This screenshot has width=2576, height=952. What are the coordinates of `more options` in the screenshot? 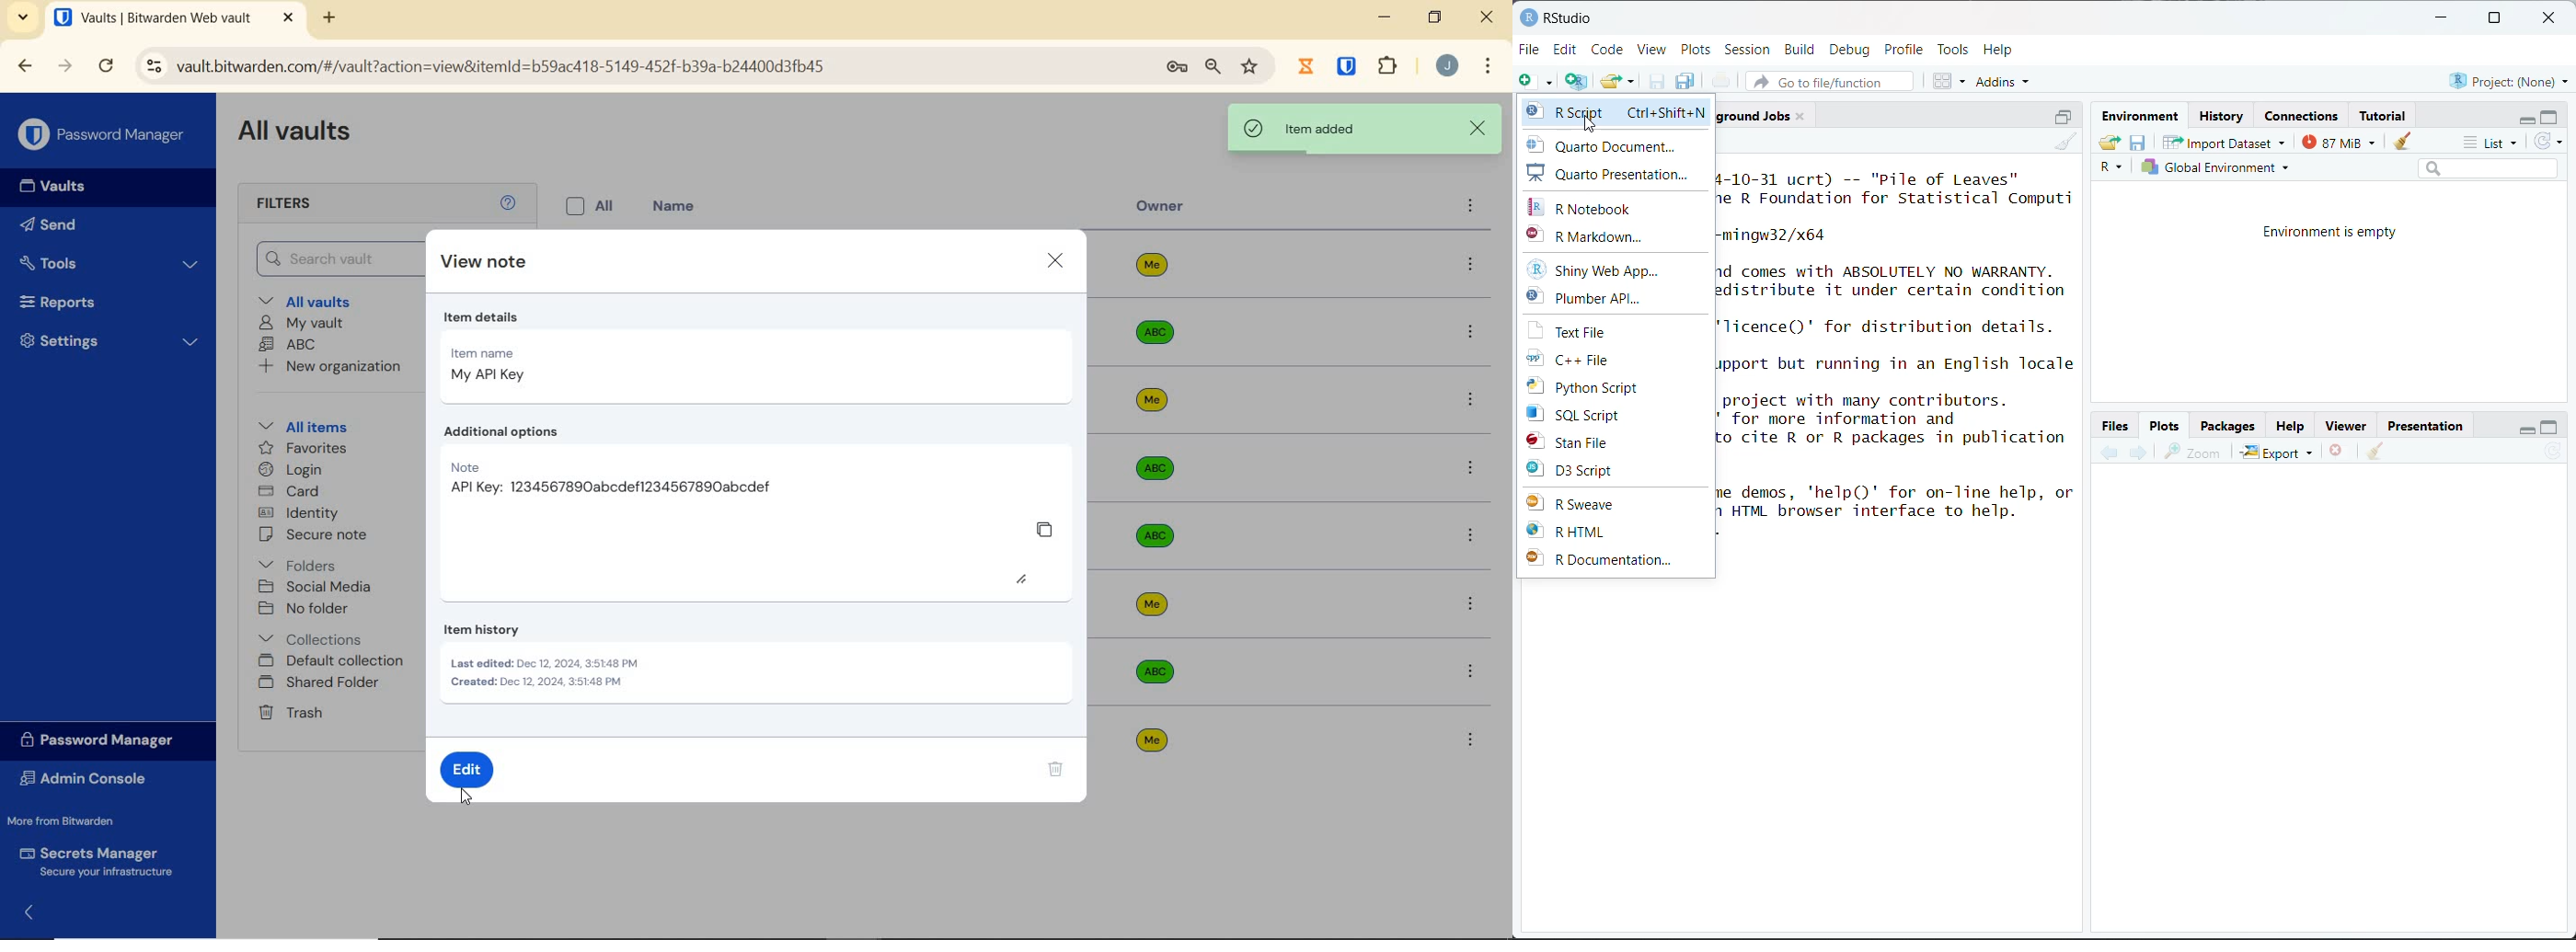 It's located at (1472, 266).